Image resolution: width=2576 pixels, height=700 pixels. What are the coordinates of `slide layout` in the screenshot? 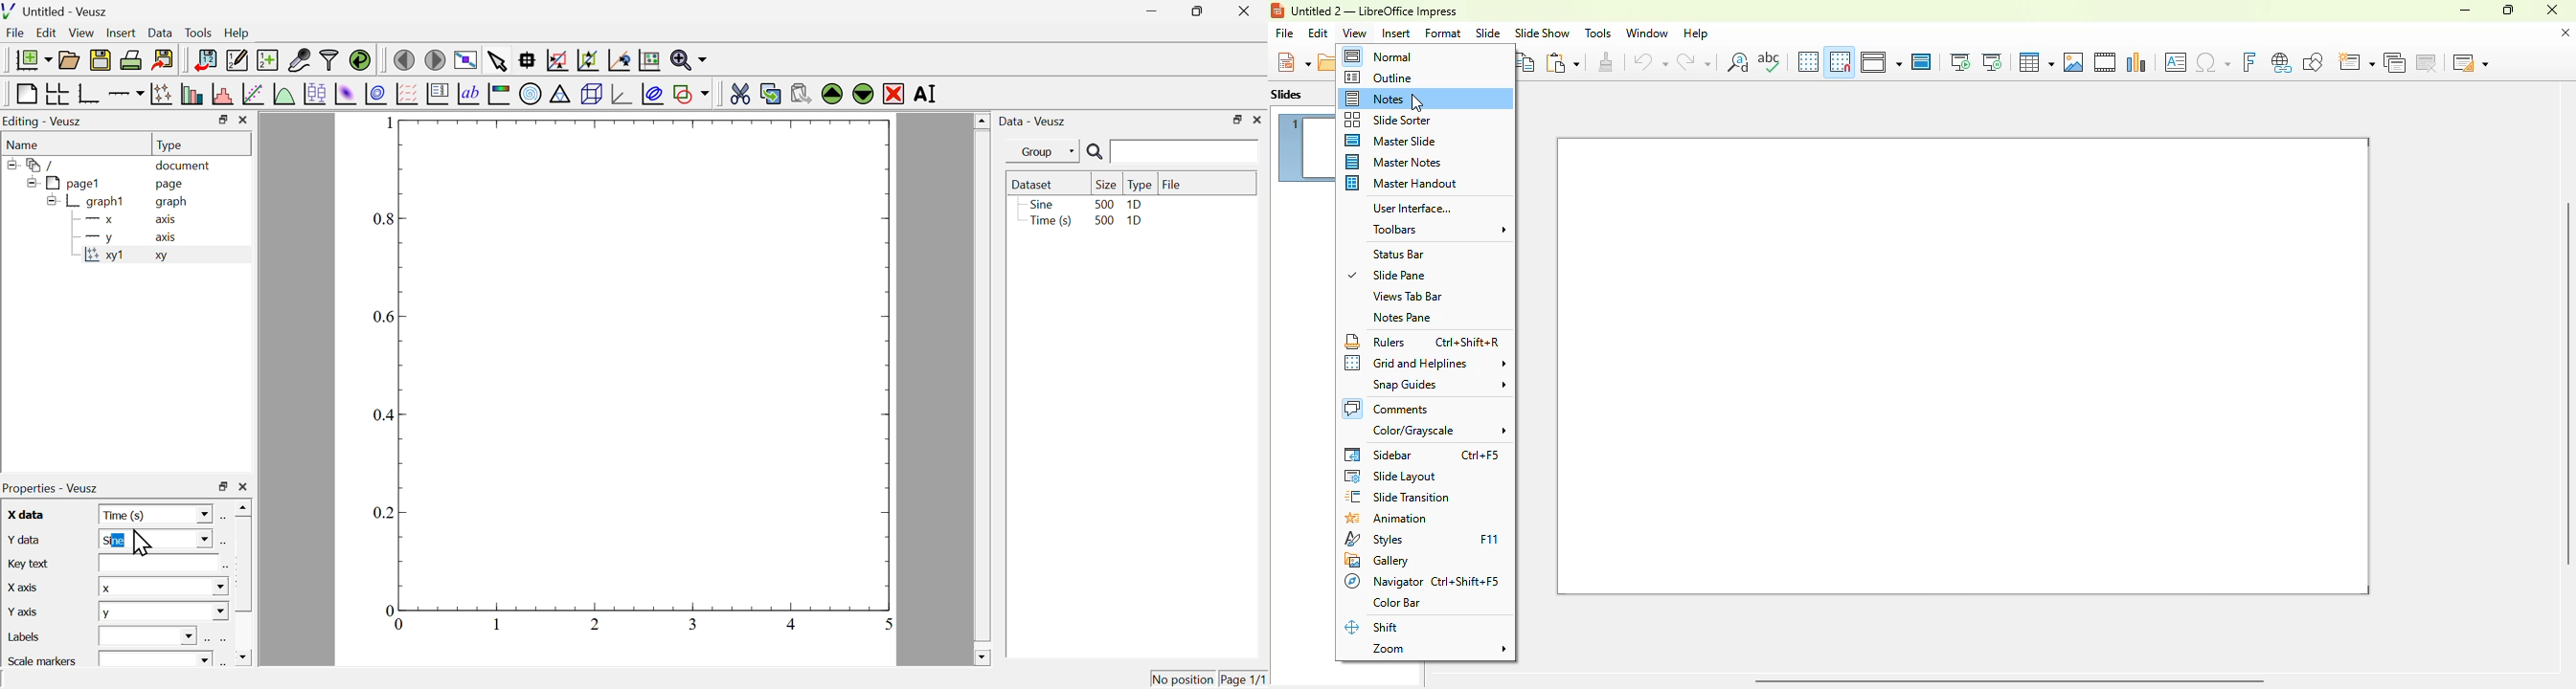 It's located at (2471, 61).